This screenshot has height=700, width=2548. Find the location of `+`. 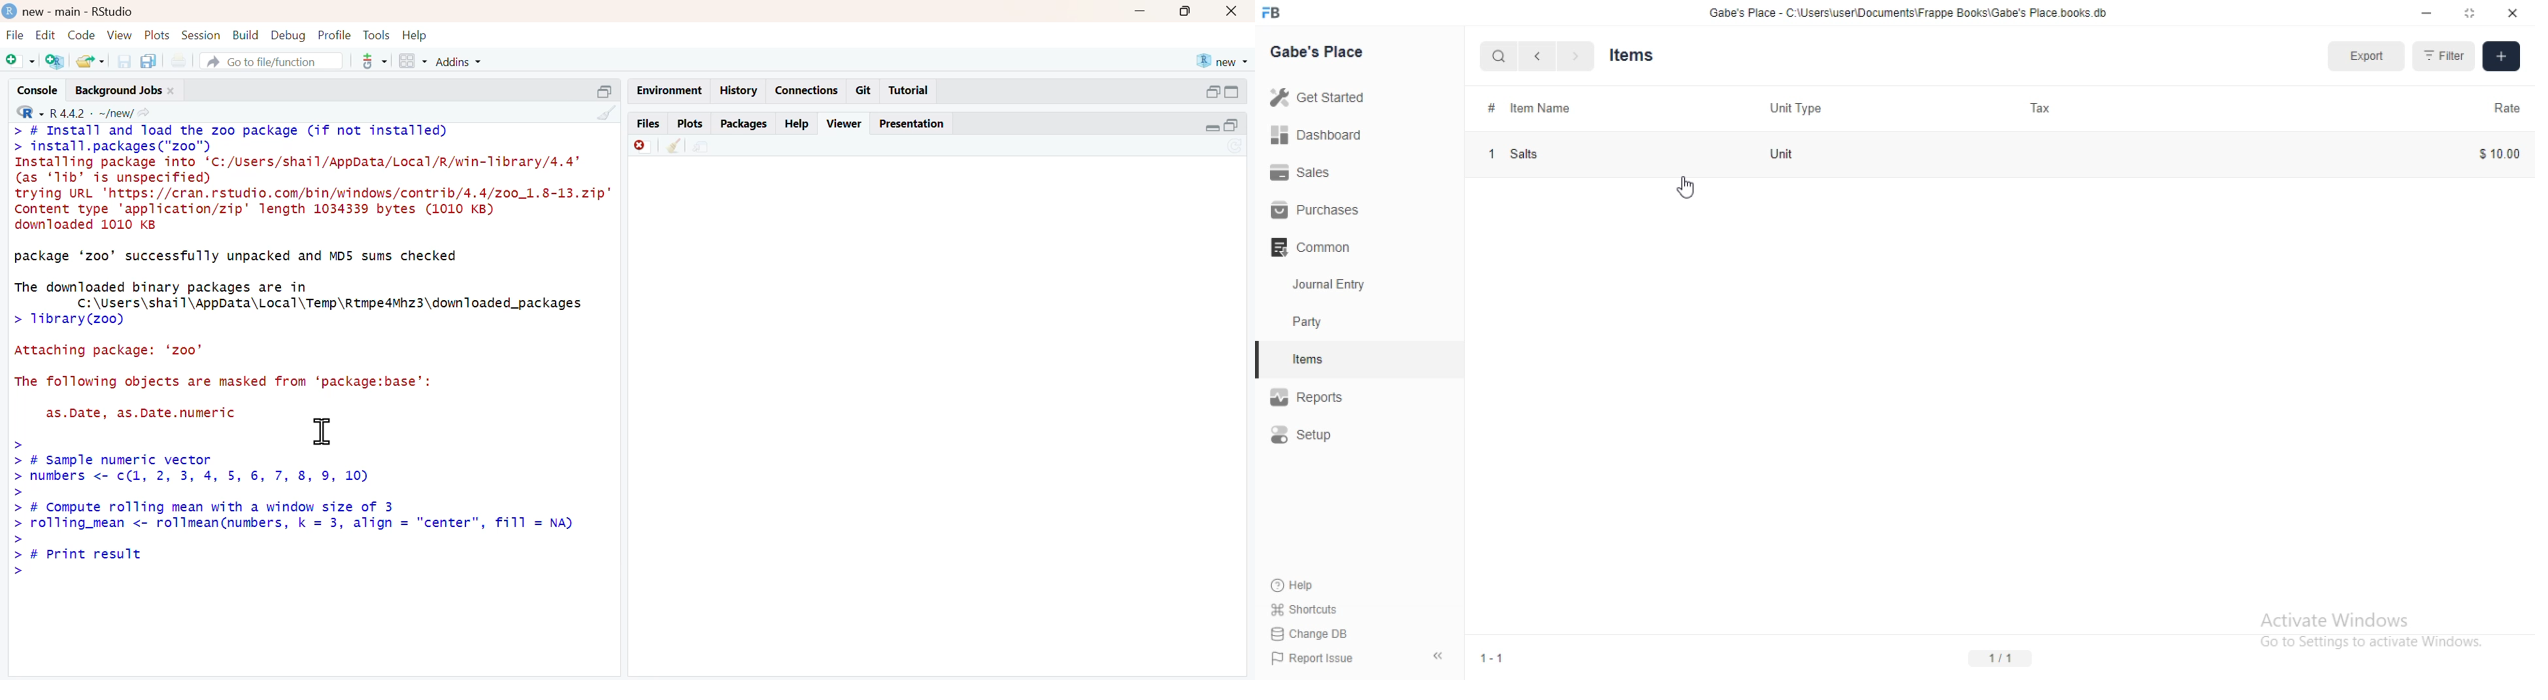

+ is located at coordinates (2502, 55).